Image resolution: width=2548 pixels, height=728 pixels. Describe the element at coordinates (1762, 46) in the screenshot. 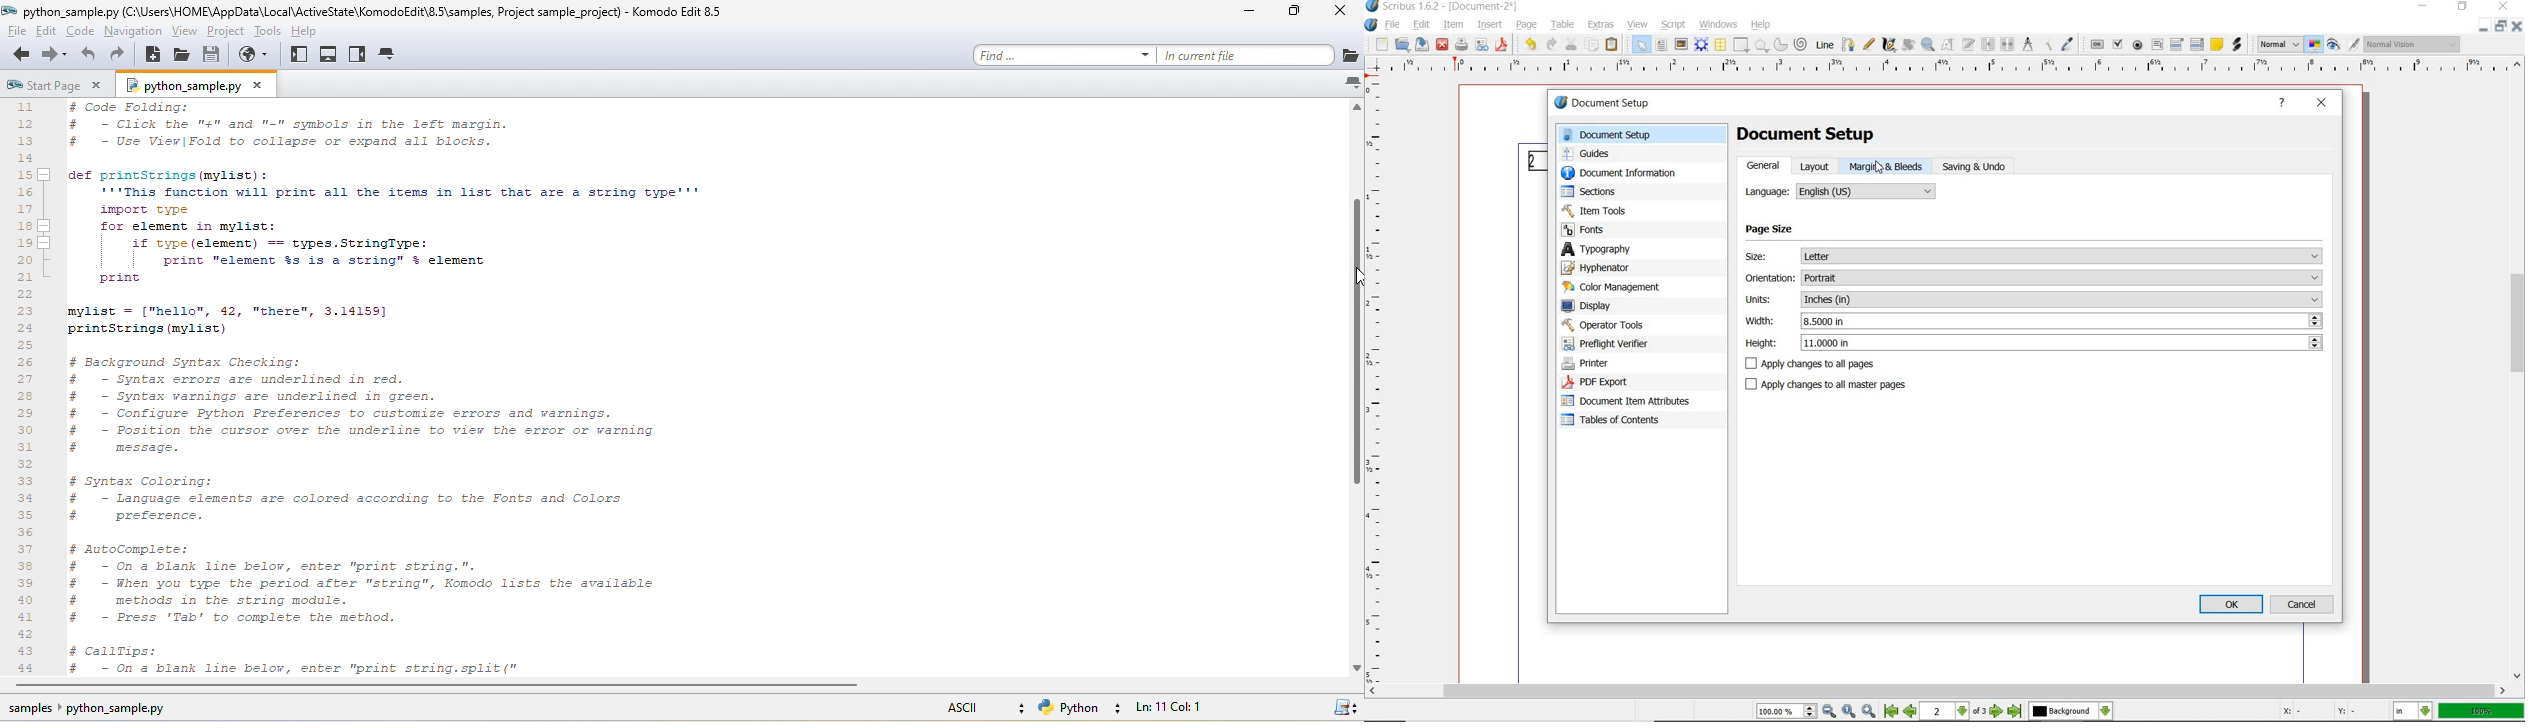

I see `polygon` at that location.